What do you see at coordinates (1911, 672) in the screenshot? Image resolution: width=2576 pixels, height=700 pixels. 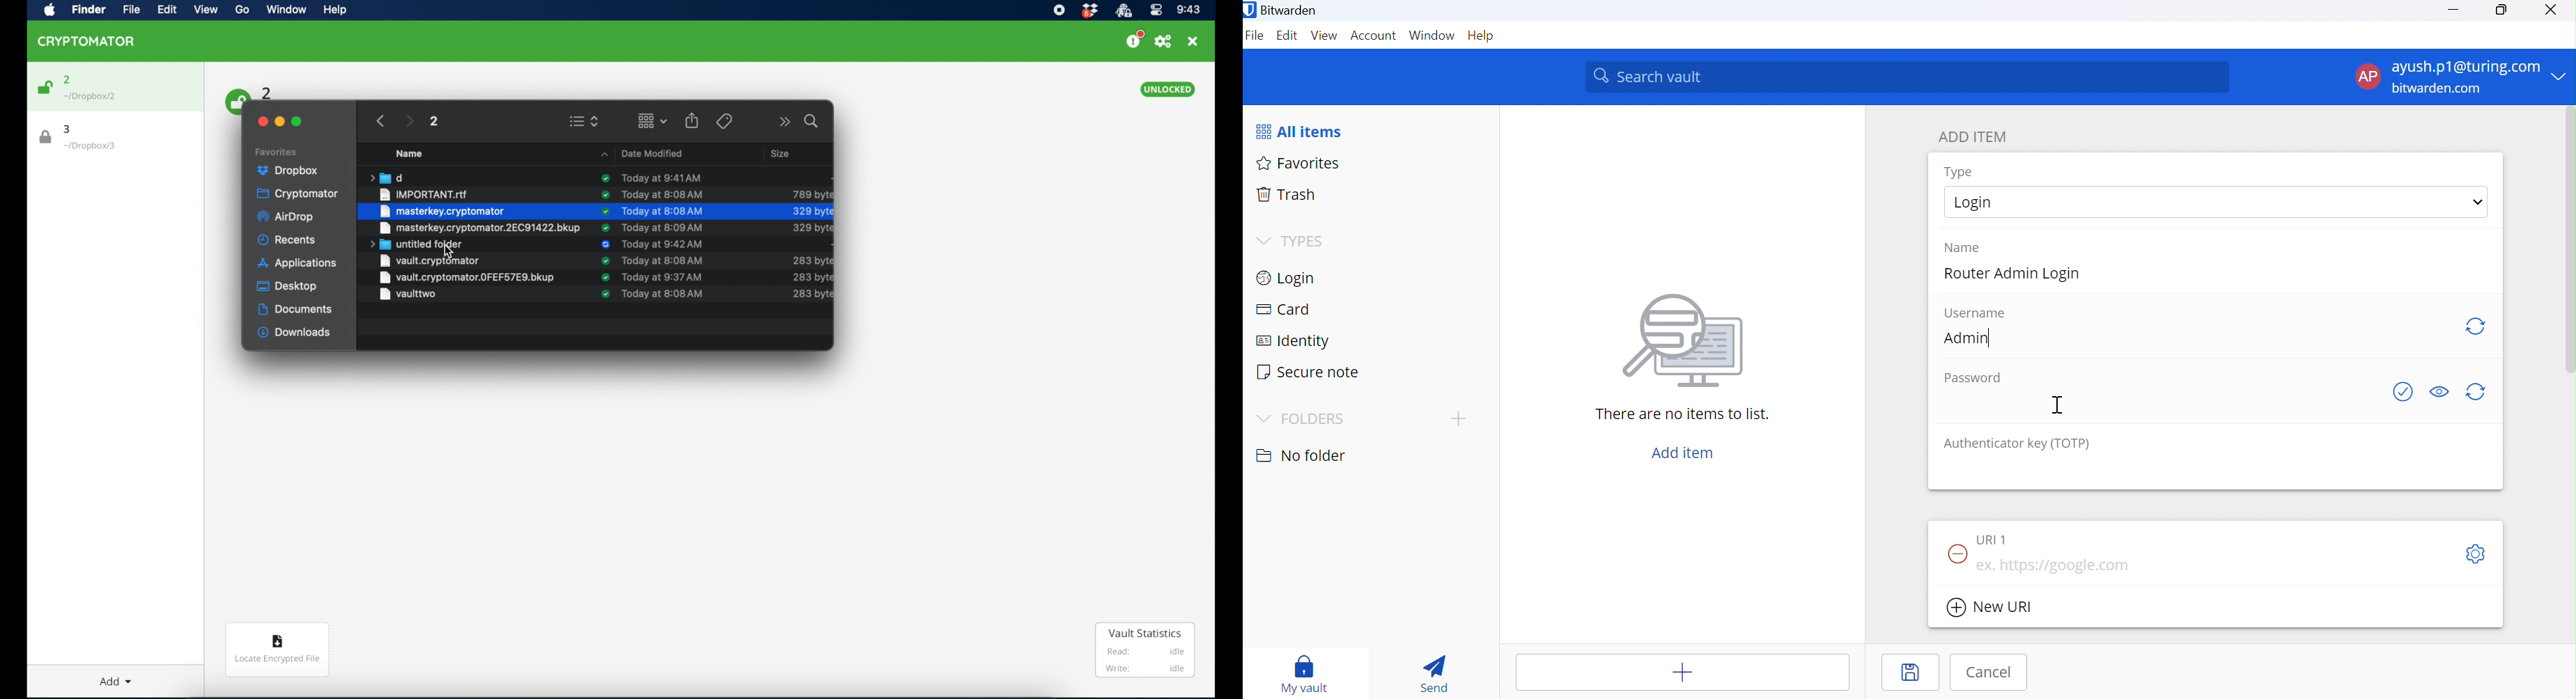 I see `Save` at bounding box center [1911, 672].